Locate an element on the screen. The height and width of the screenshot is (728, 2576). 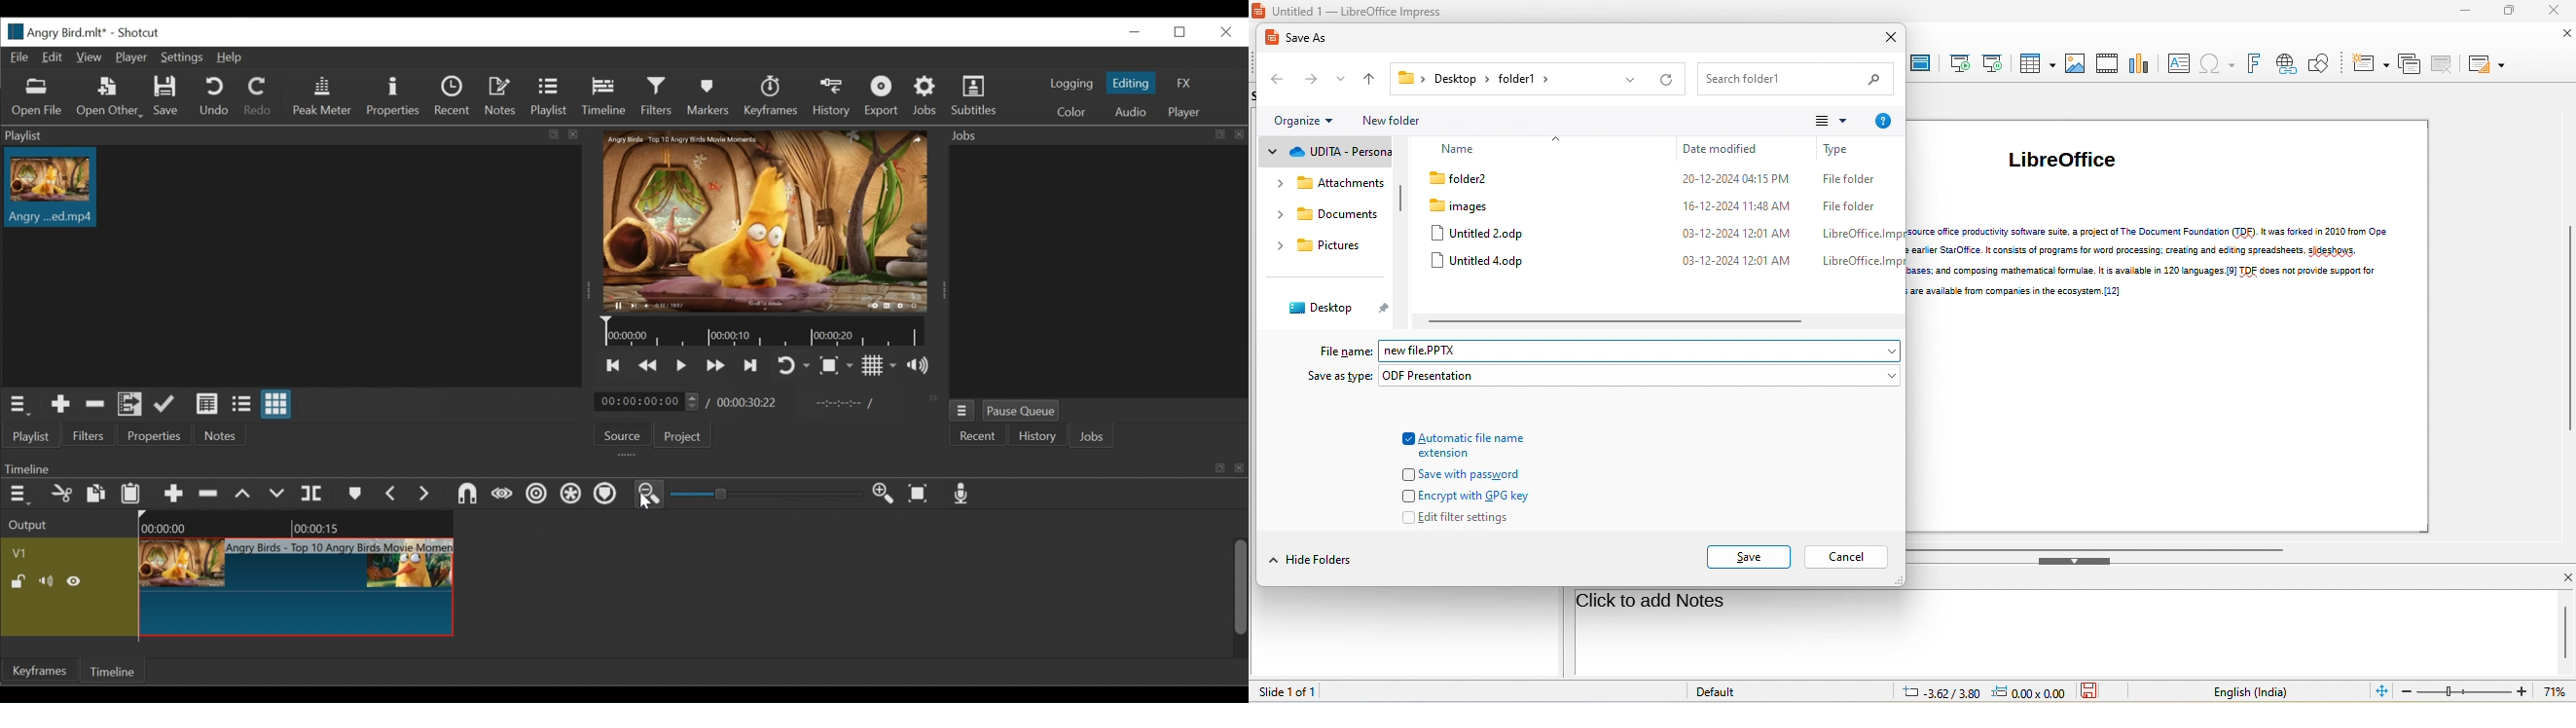
 is located at coordinates (1073, 85).